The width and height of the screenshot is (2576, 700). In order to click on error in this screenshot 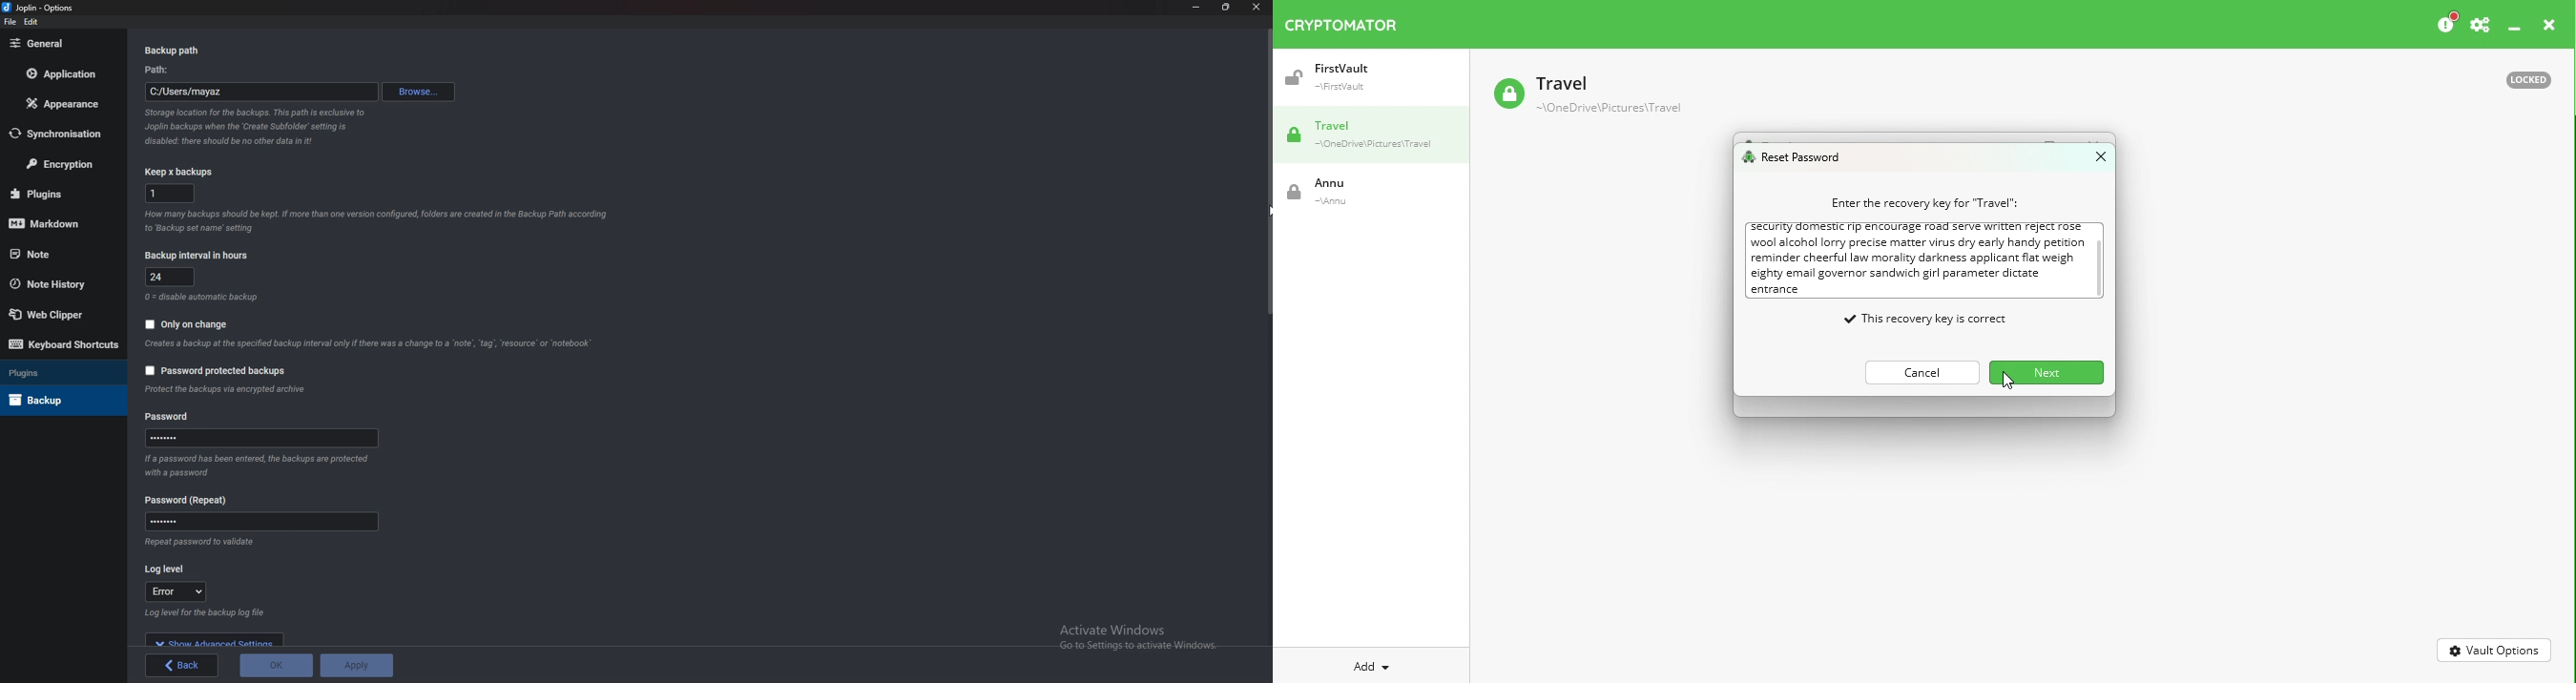, I will do `click(181, 591)`.